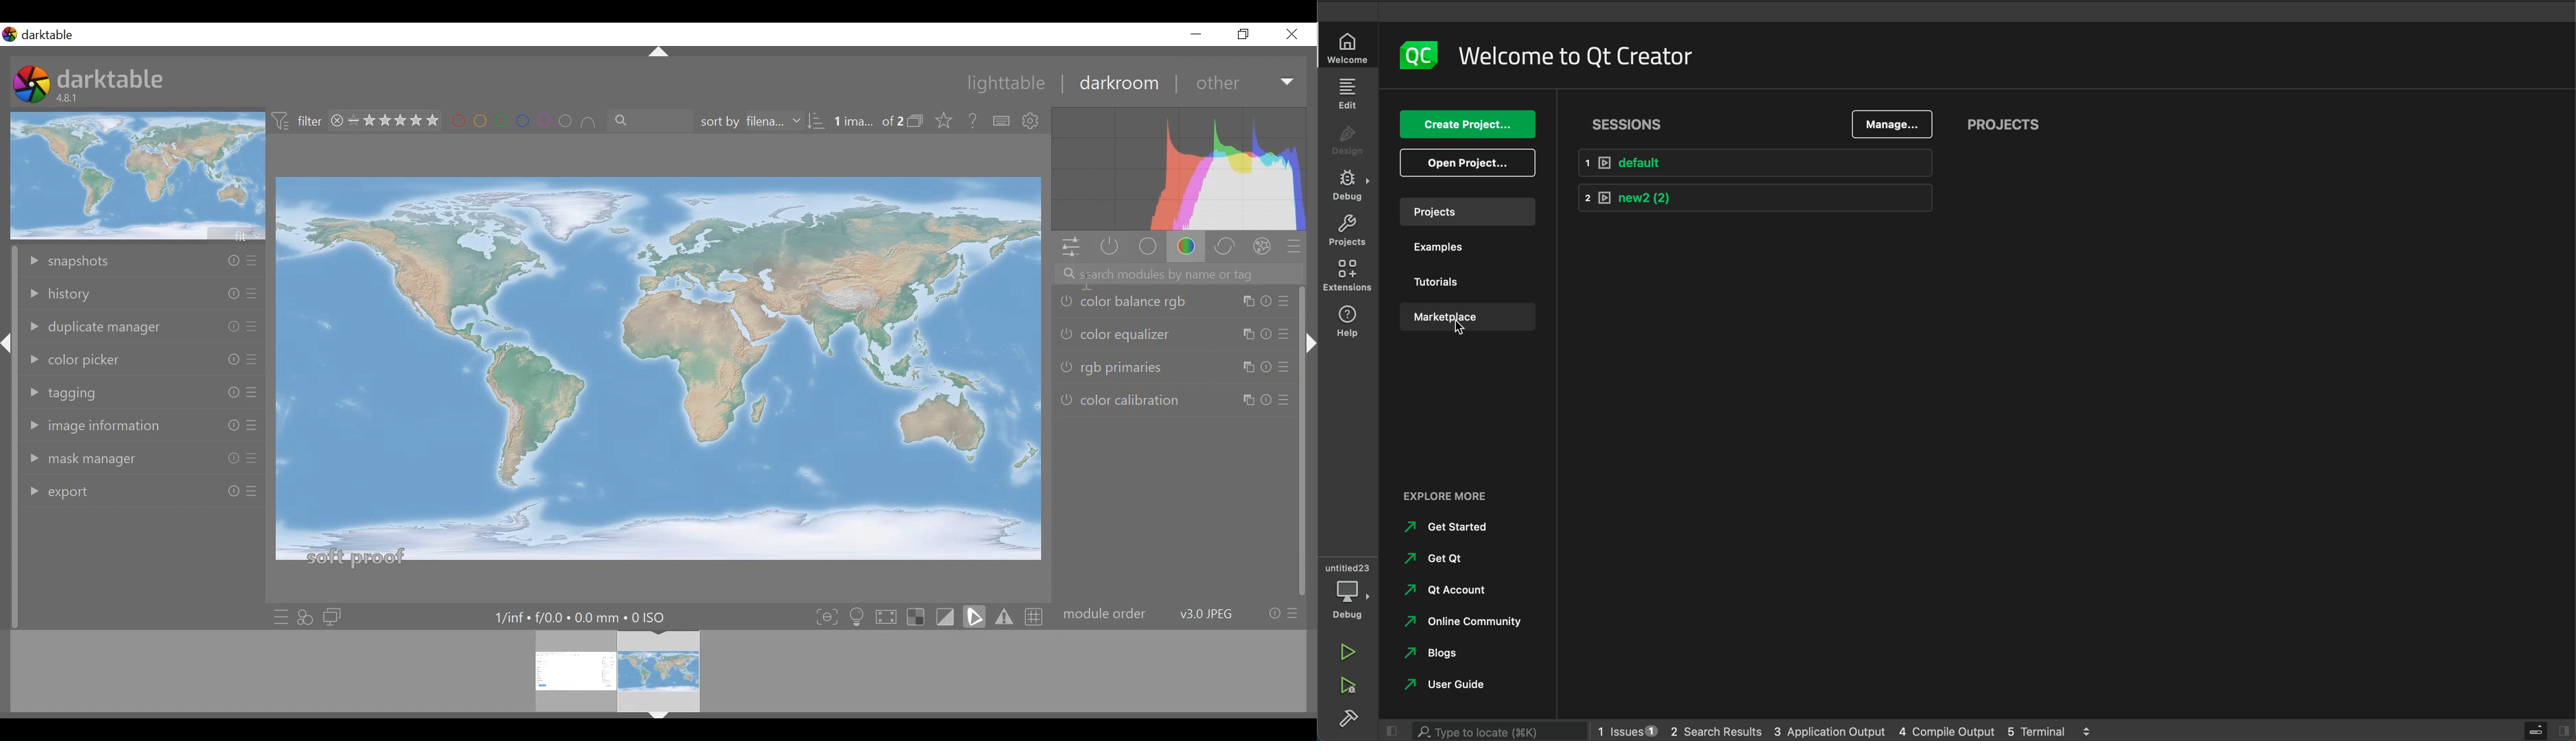 This screenshot has width=2576, height=756. What do you see at coordinates (1036, 615) in the screenshot?
I see `toggle guide lines` at bounding box center [1036, 615].